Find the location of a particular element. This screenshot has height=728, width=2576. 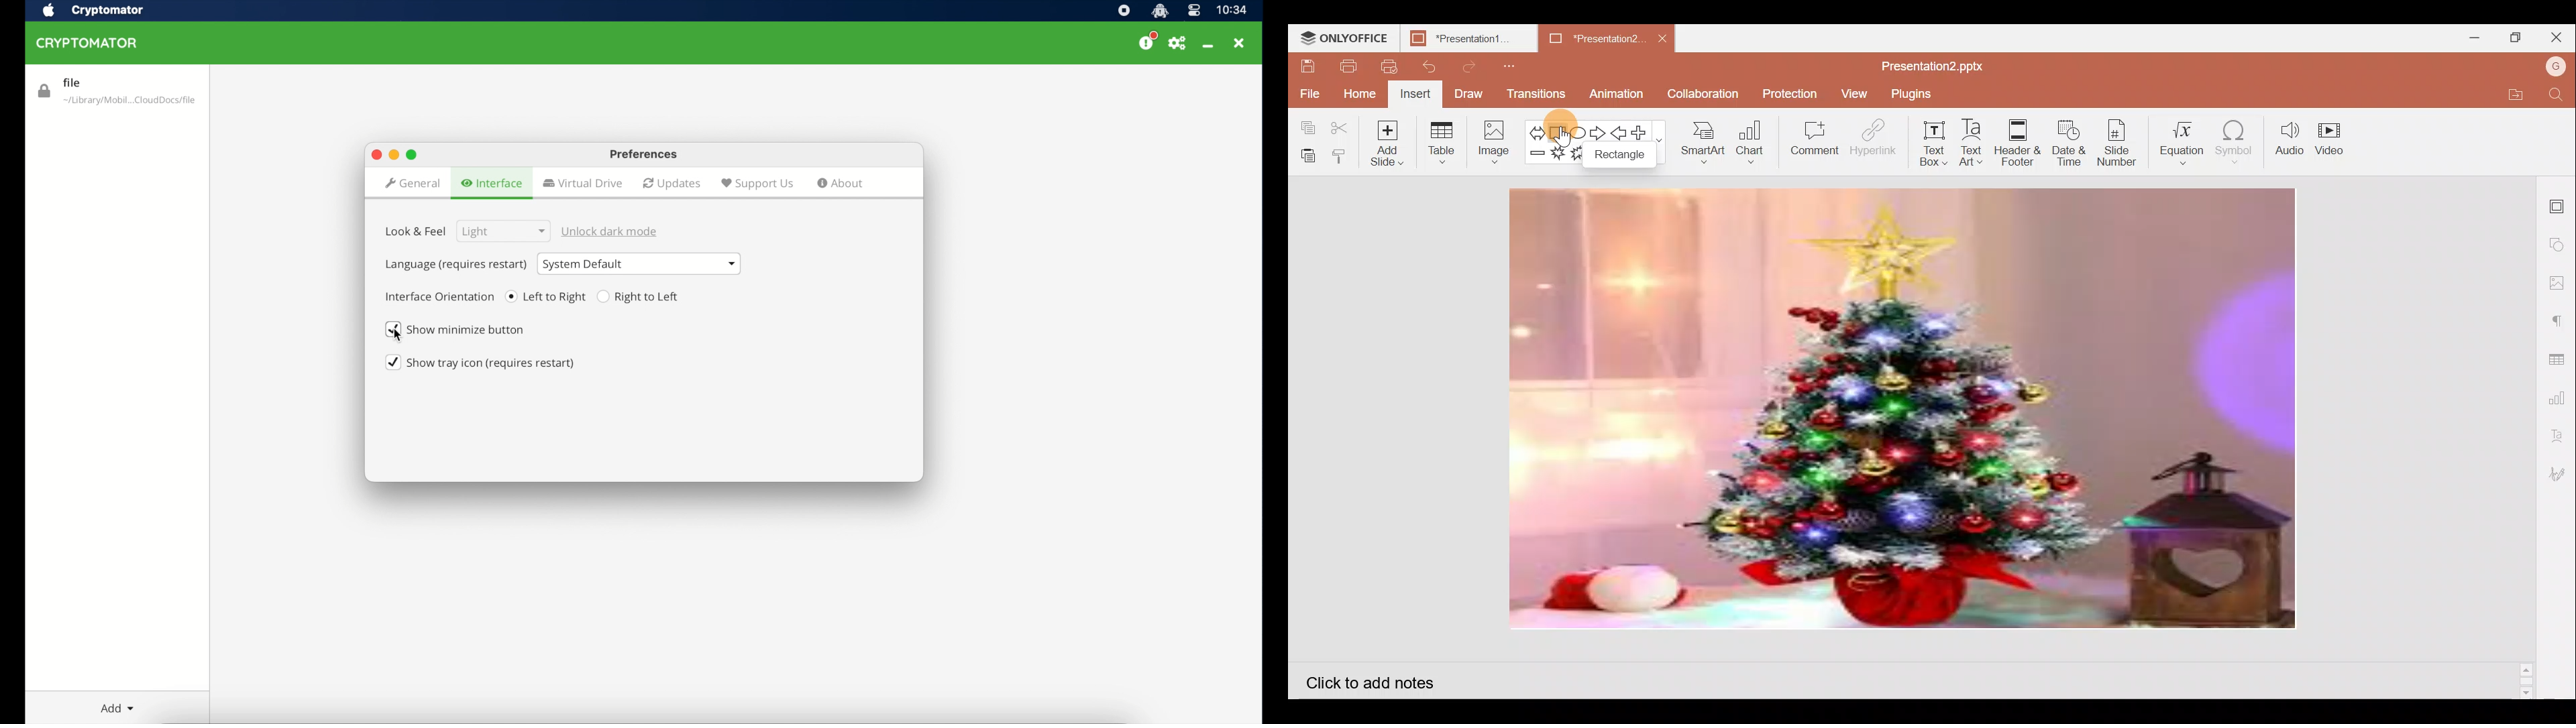

Copy style is located at coordinates (1342, 156).